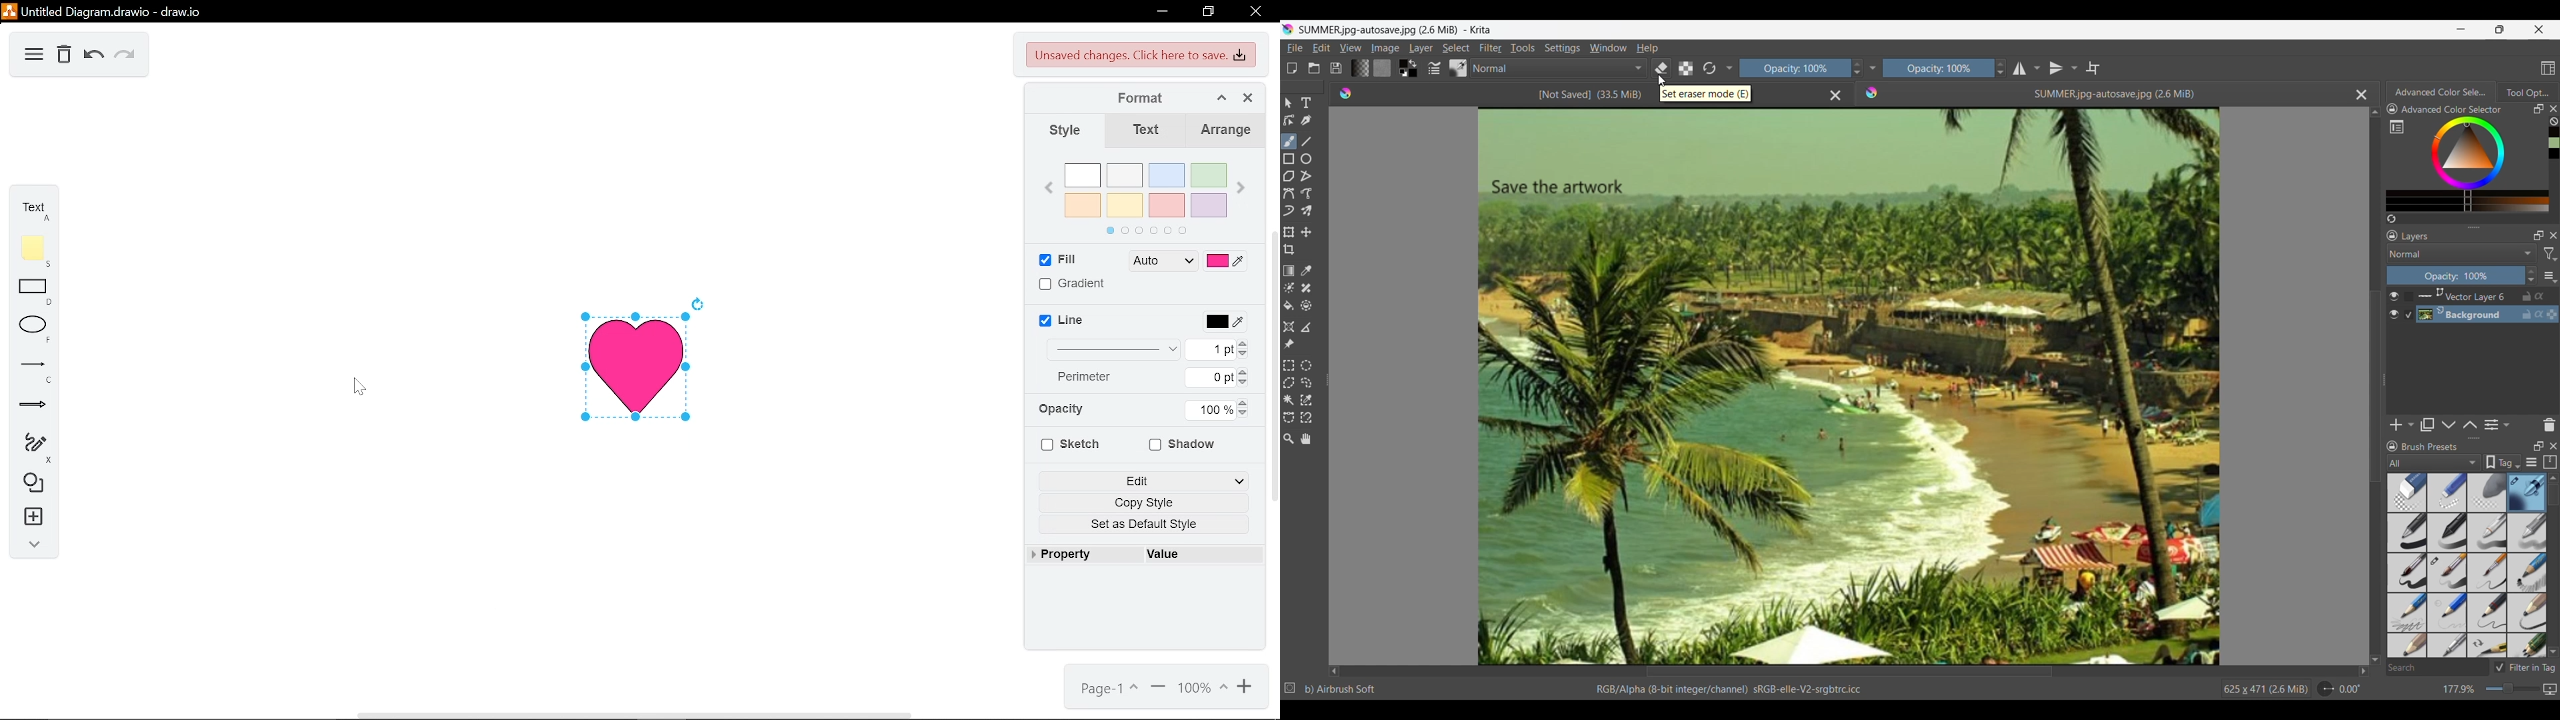 The image size is (2576, 728). I want to click on Line tool, so click(1306, 142).